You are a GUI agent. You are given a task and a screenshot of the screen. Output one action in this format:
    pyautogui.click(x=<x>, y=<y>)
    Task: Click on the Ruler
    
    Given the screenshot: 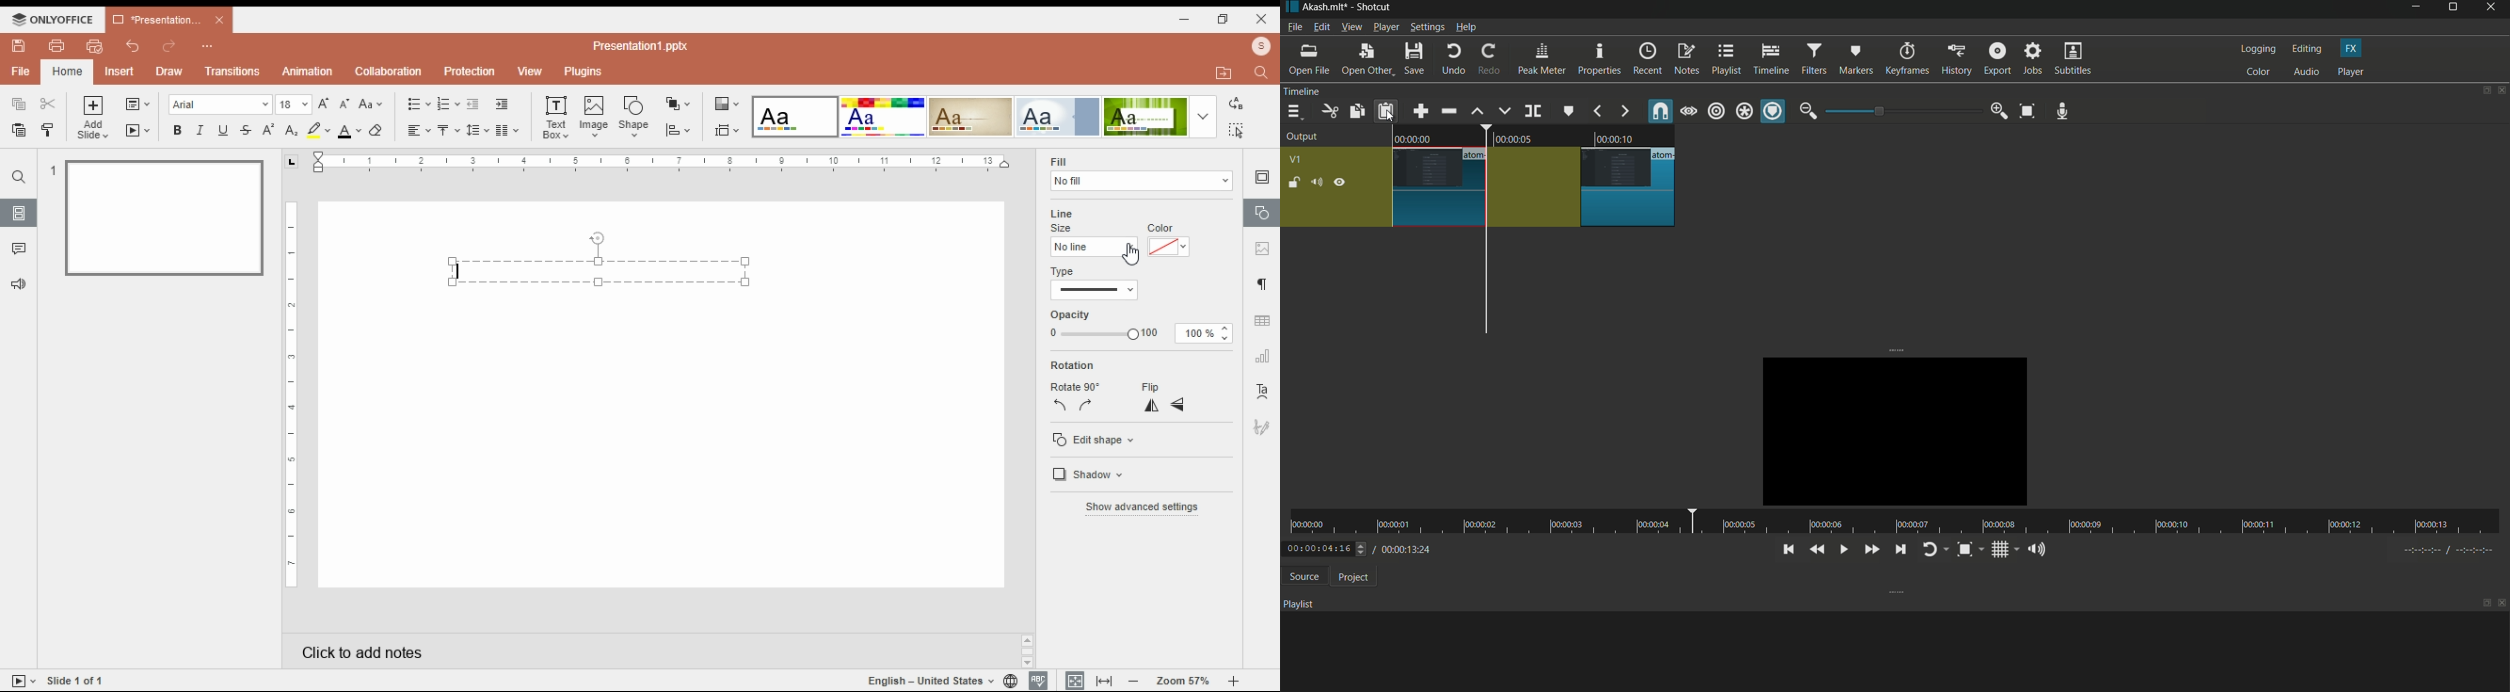 What is the action you would take?
    pyautogui.click(x=291, y=394)
    